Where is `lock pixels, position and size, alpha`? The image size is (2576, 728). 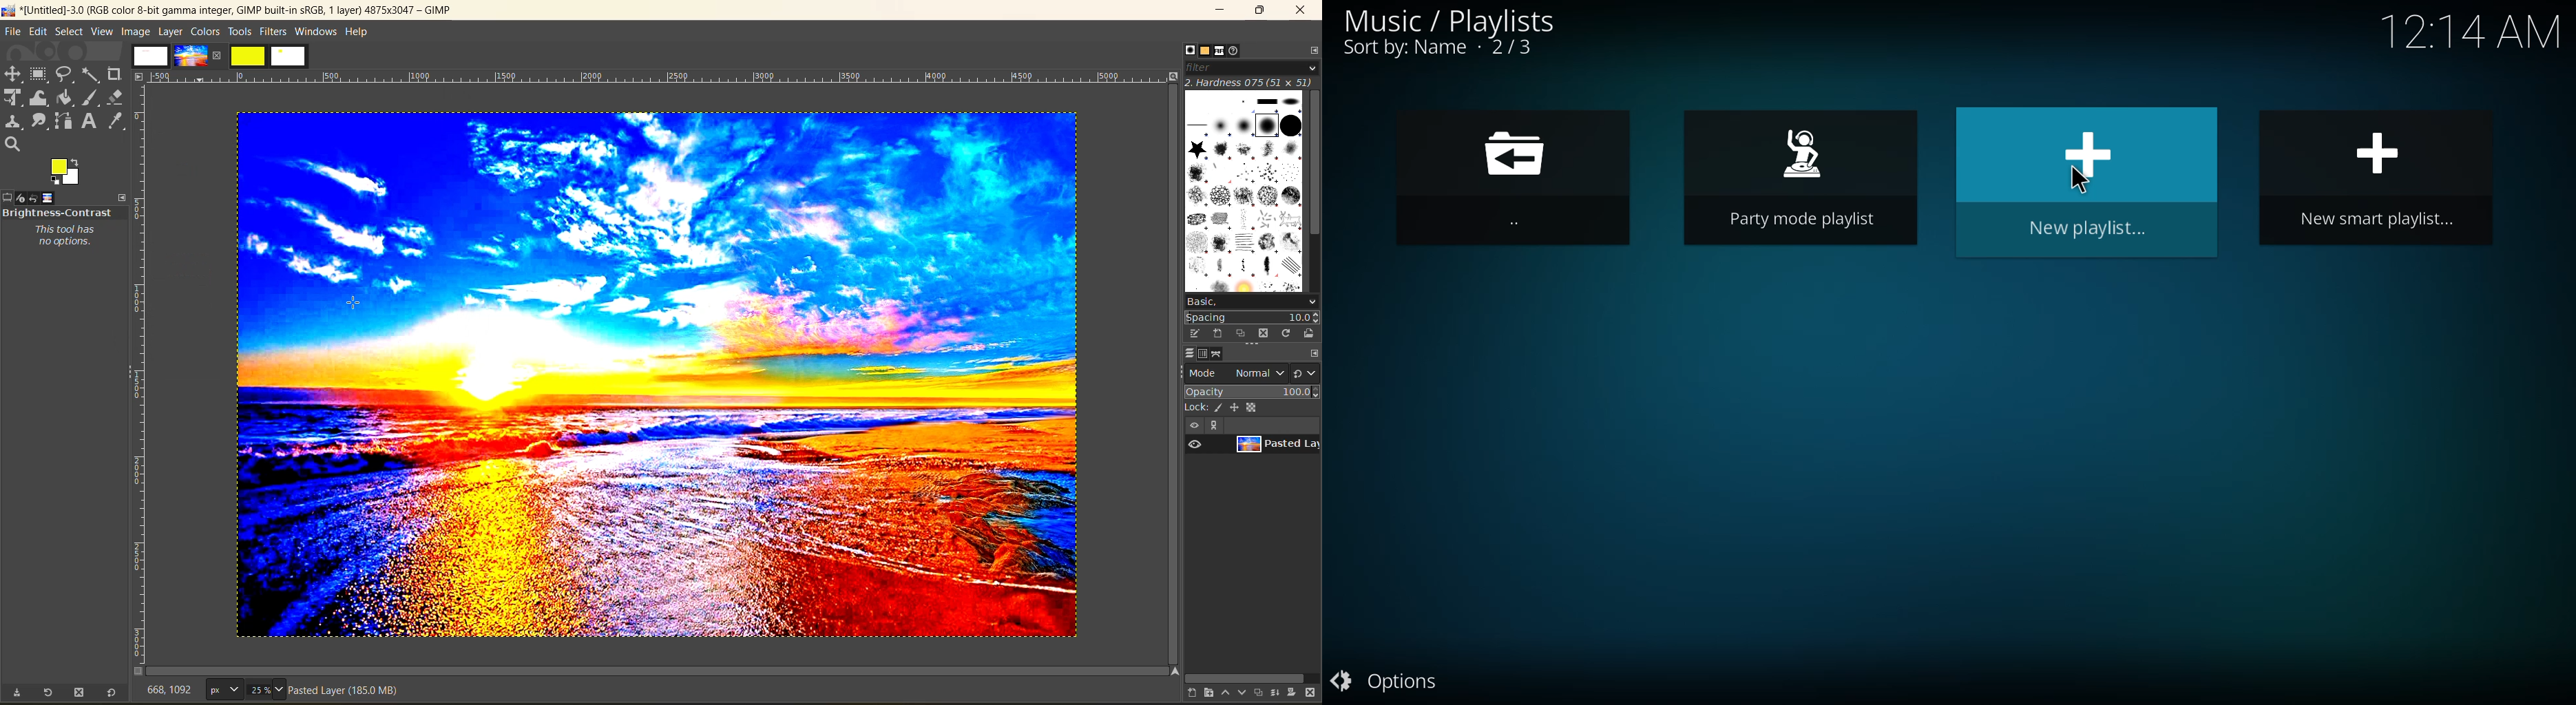
lock pixels, position and size, alpha is located at coordinates (1251, 407).